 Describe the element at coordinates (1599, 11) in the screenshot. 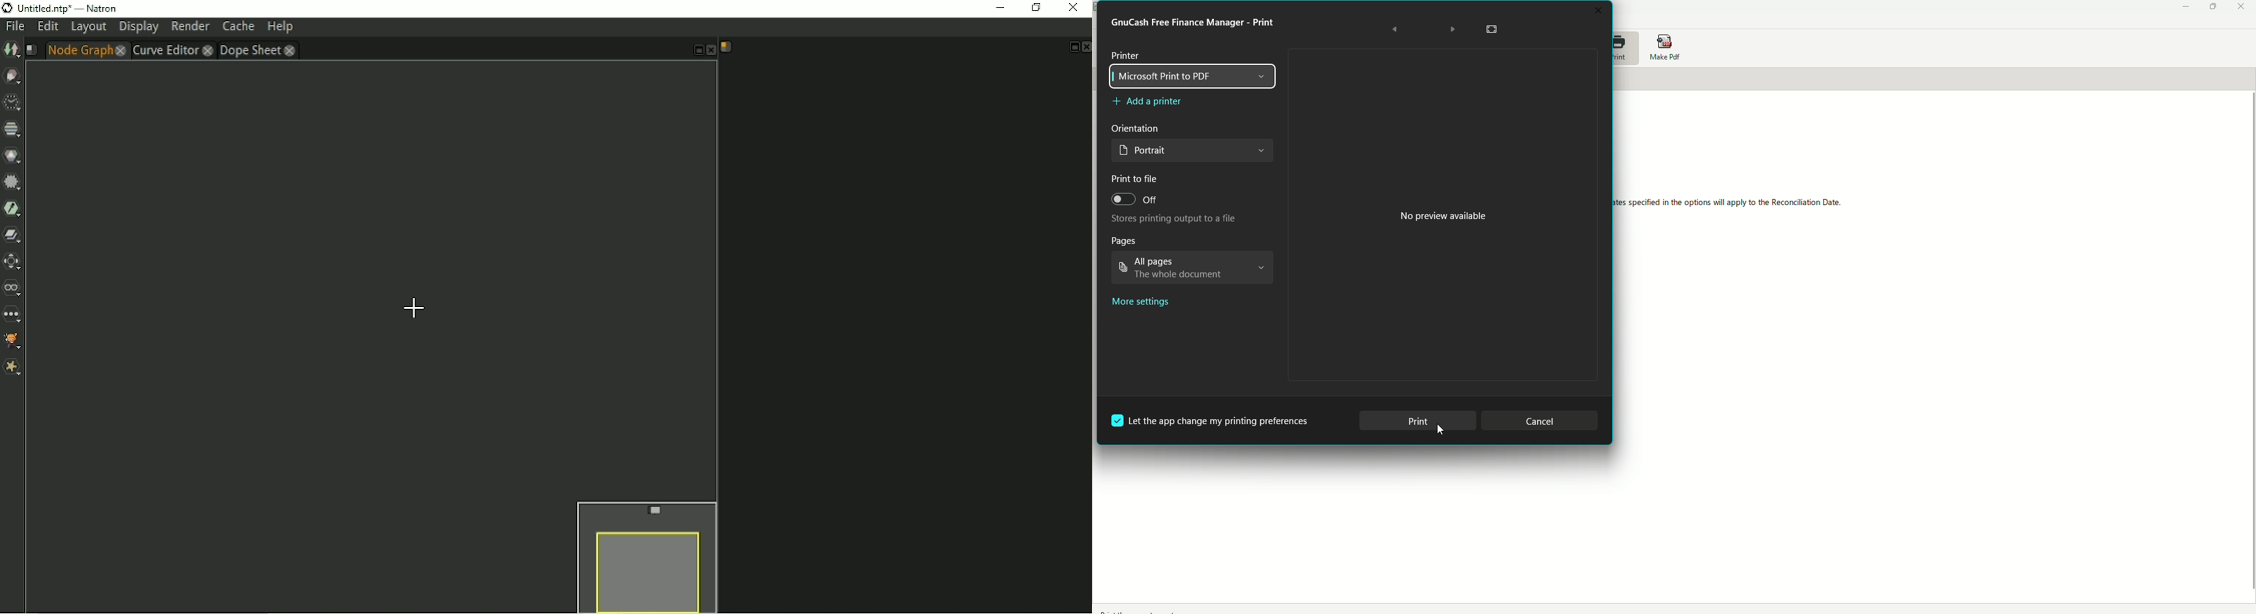

I see `Close` at that location.